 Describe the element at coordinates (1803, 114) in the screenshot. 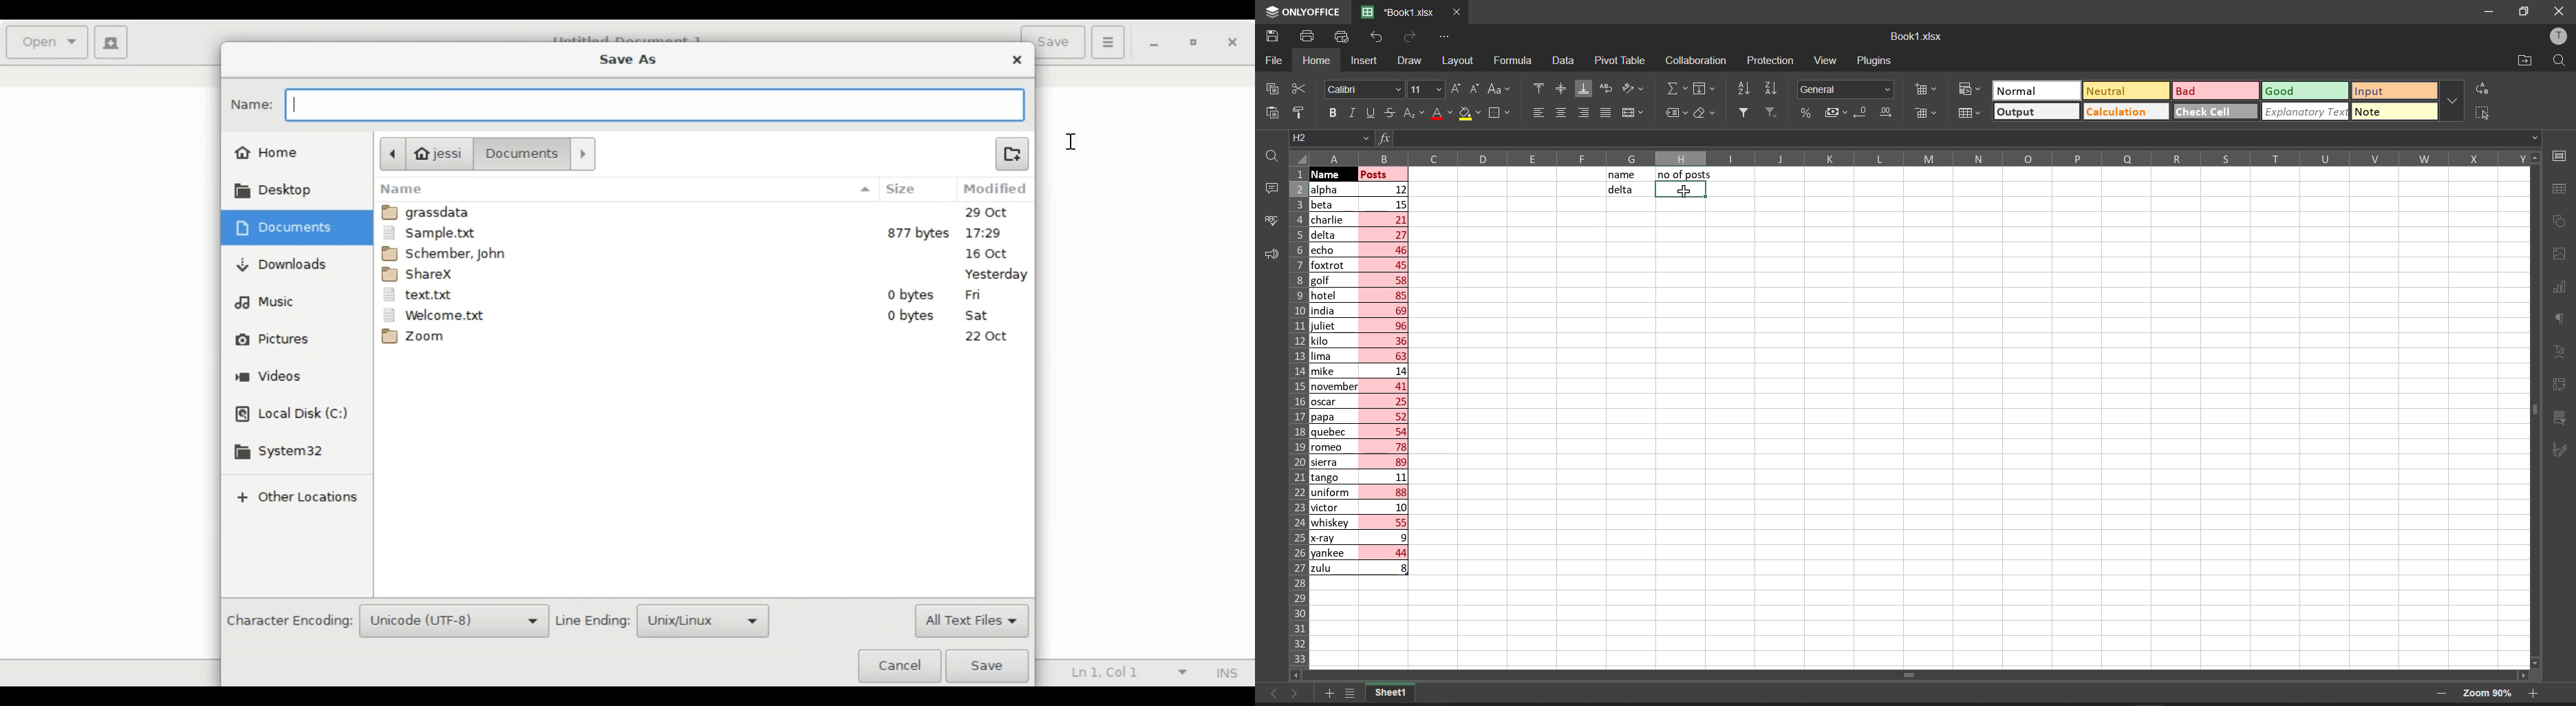

I see `percent style` at that location.